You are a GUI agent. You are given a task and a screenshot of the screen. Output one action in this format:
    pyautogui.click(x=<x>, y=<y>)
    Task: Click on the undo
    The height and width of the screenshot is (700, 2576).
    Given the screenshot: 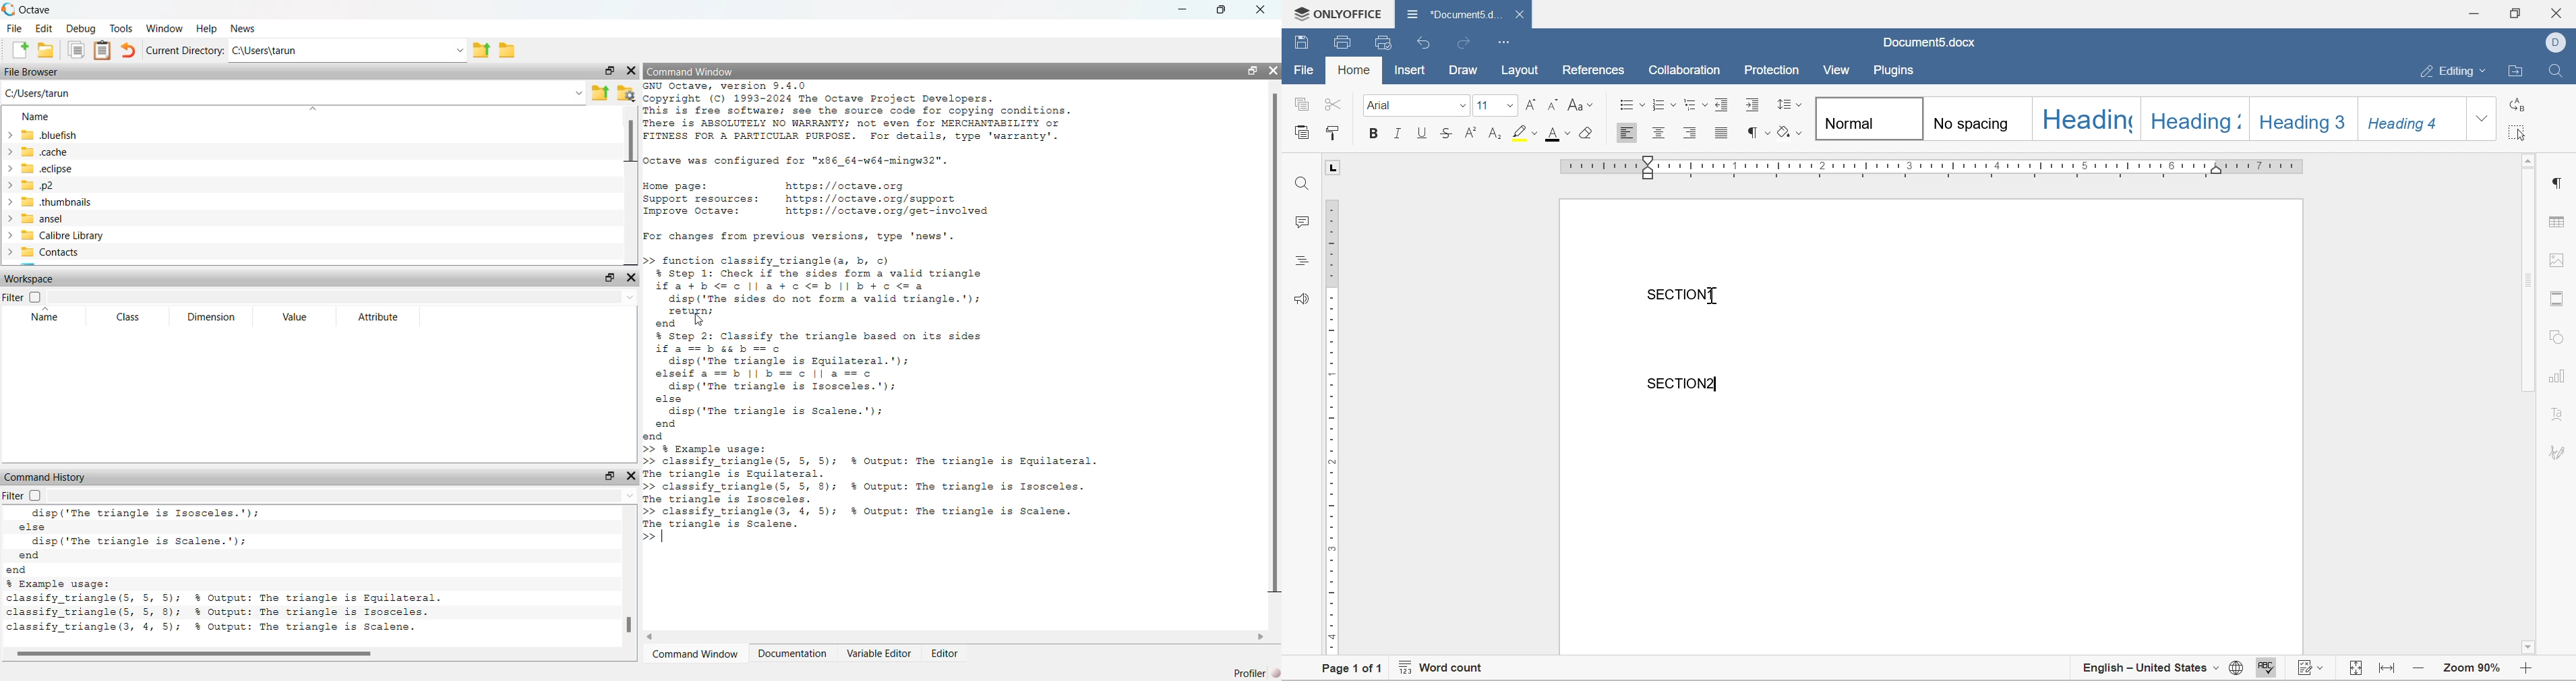 What is the action you would take?
    pyautogui.click(x=130, y=50)
    